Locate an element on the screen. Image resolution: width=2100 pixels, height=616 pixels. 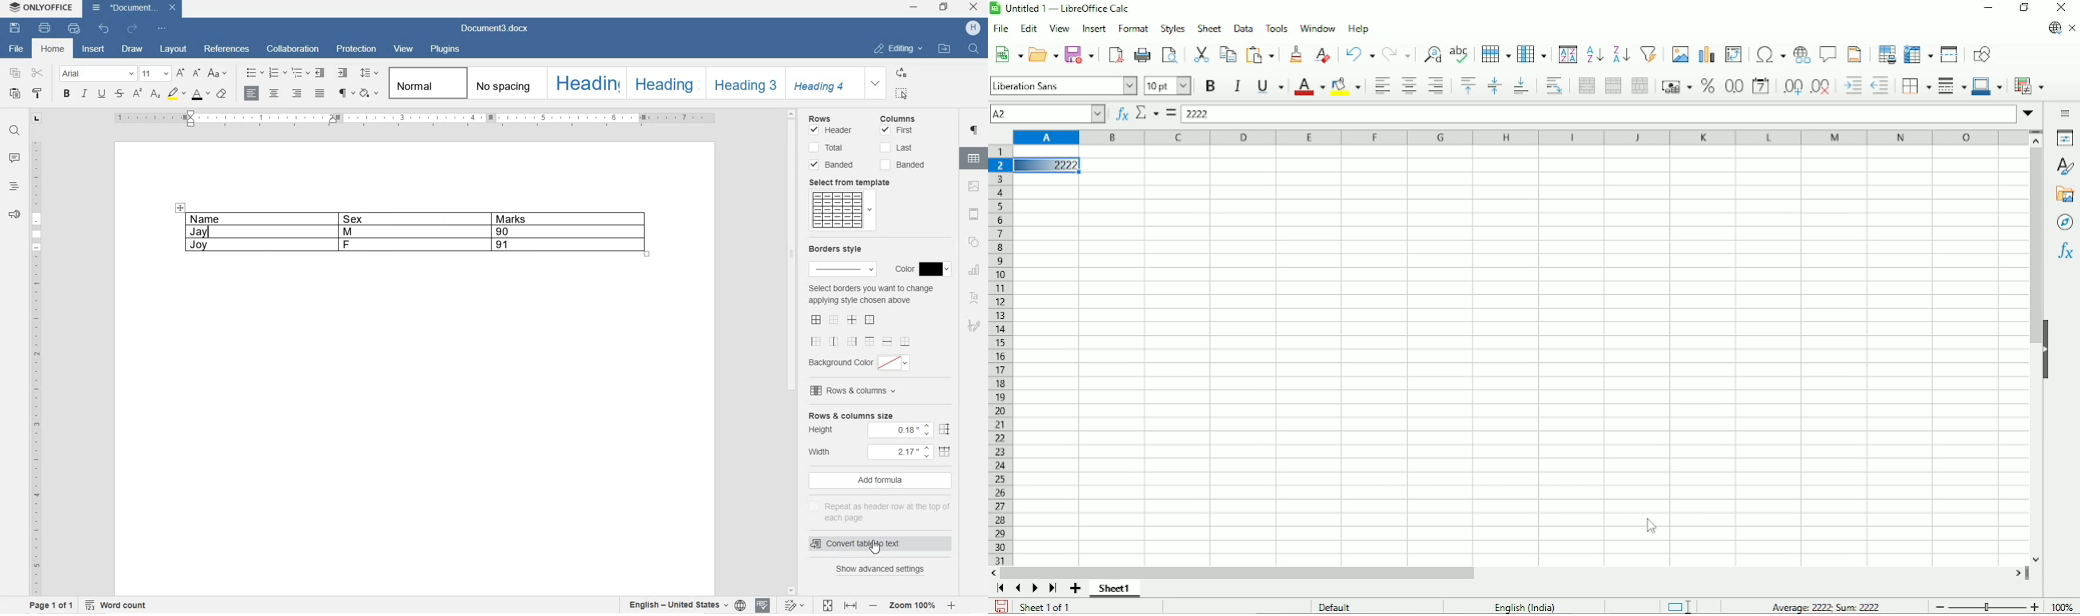
Scroll to next sheet is located at coordinates (1035, 589).